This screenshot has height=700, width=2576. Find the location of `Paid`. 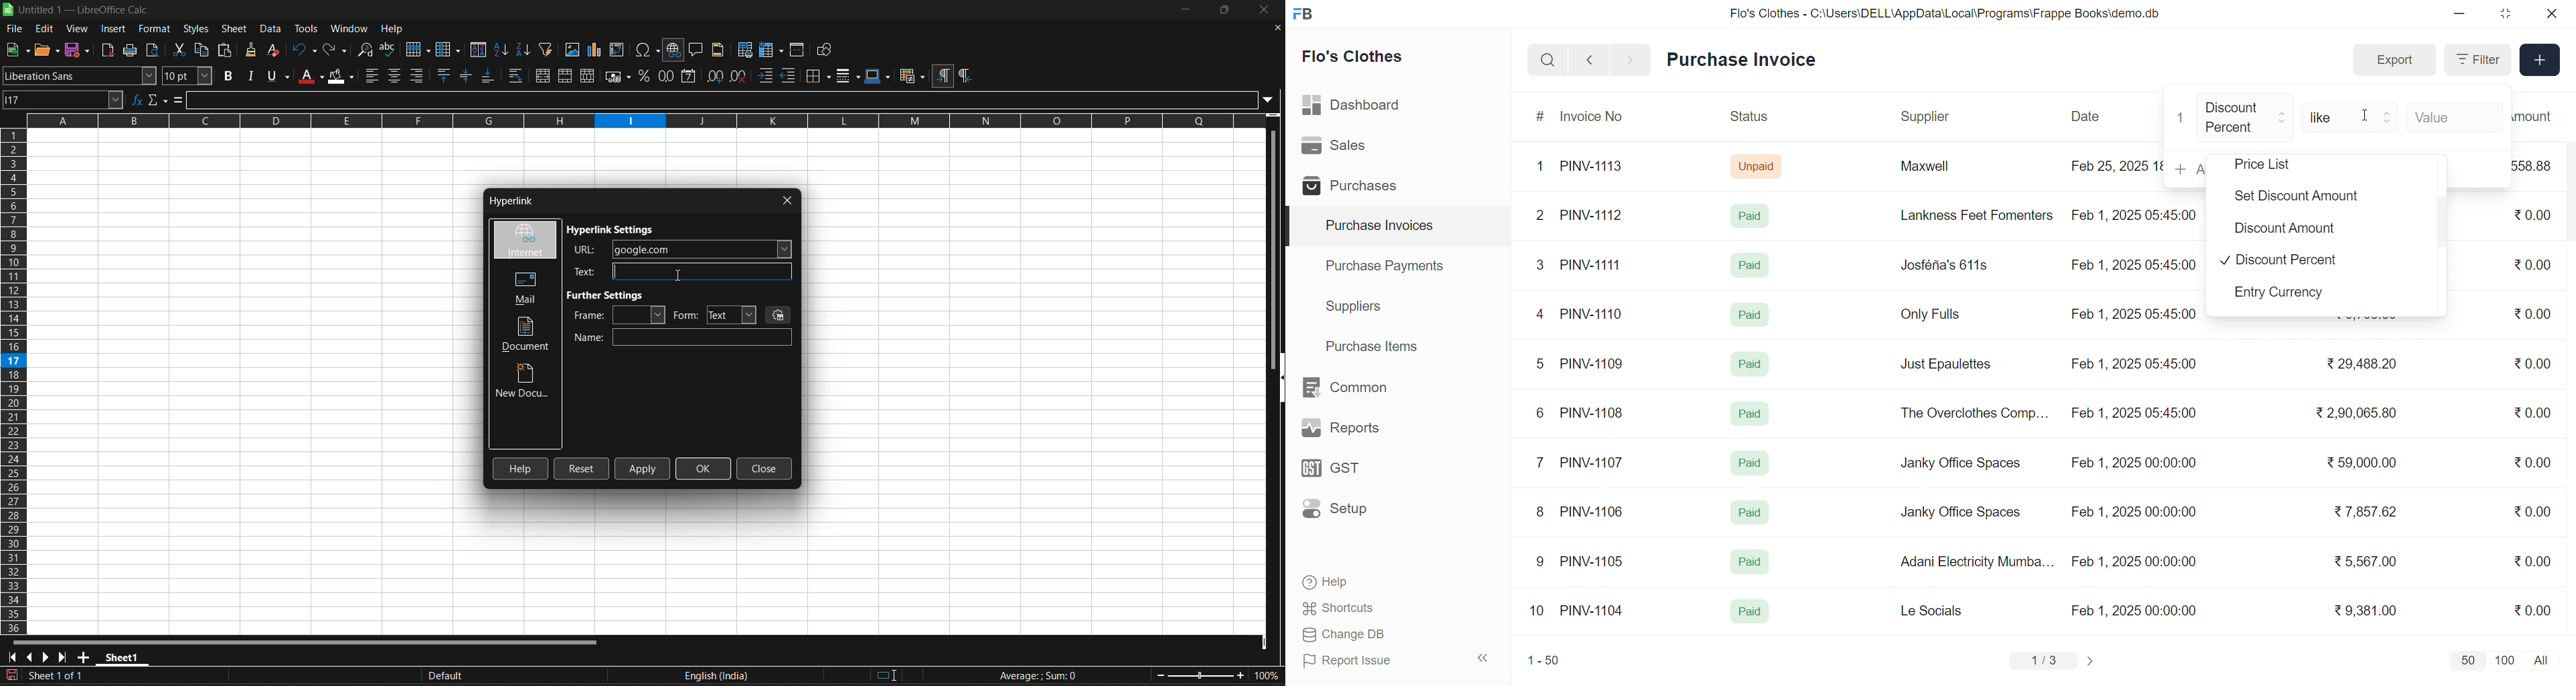

Paid is located at coordinates (1748, 562).